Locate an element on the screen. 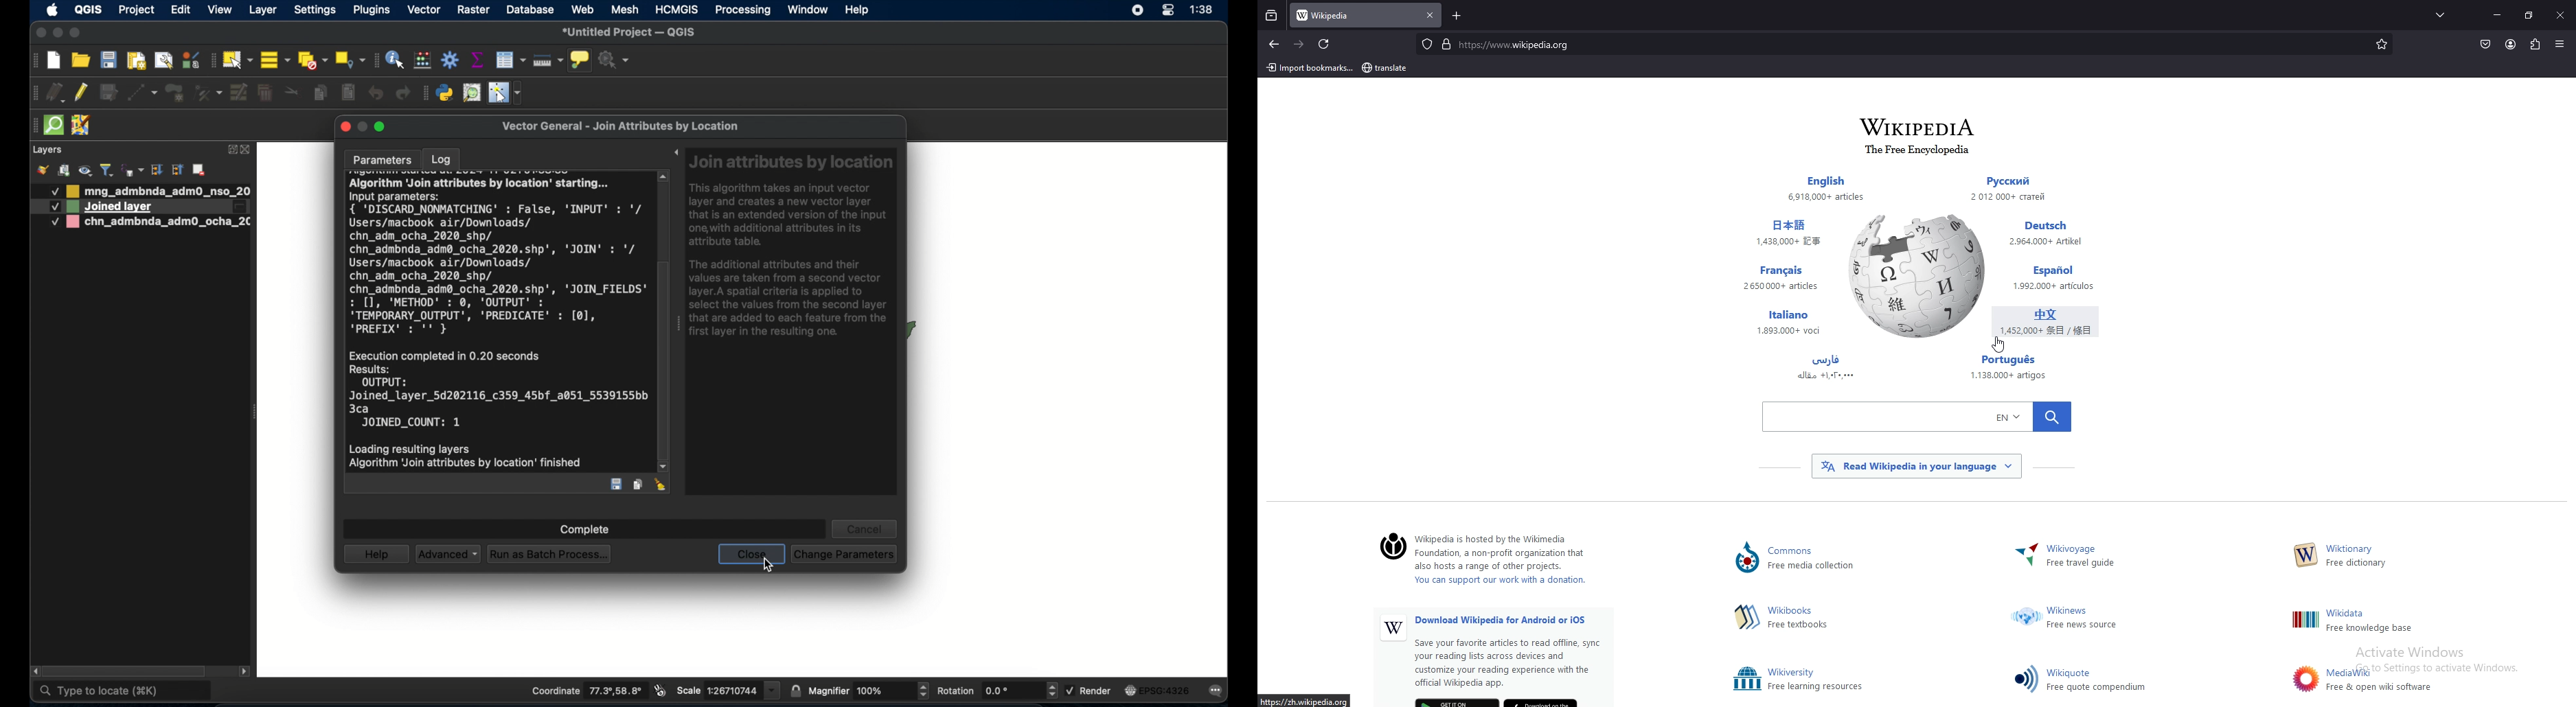  ‘Wikipedia is hosted by the Wikimedia

) Foundation, a non-profit organization that
also hosts a range of other projects.
You can support our work with a donation. is located at coordinates (1512, 561).